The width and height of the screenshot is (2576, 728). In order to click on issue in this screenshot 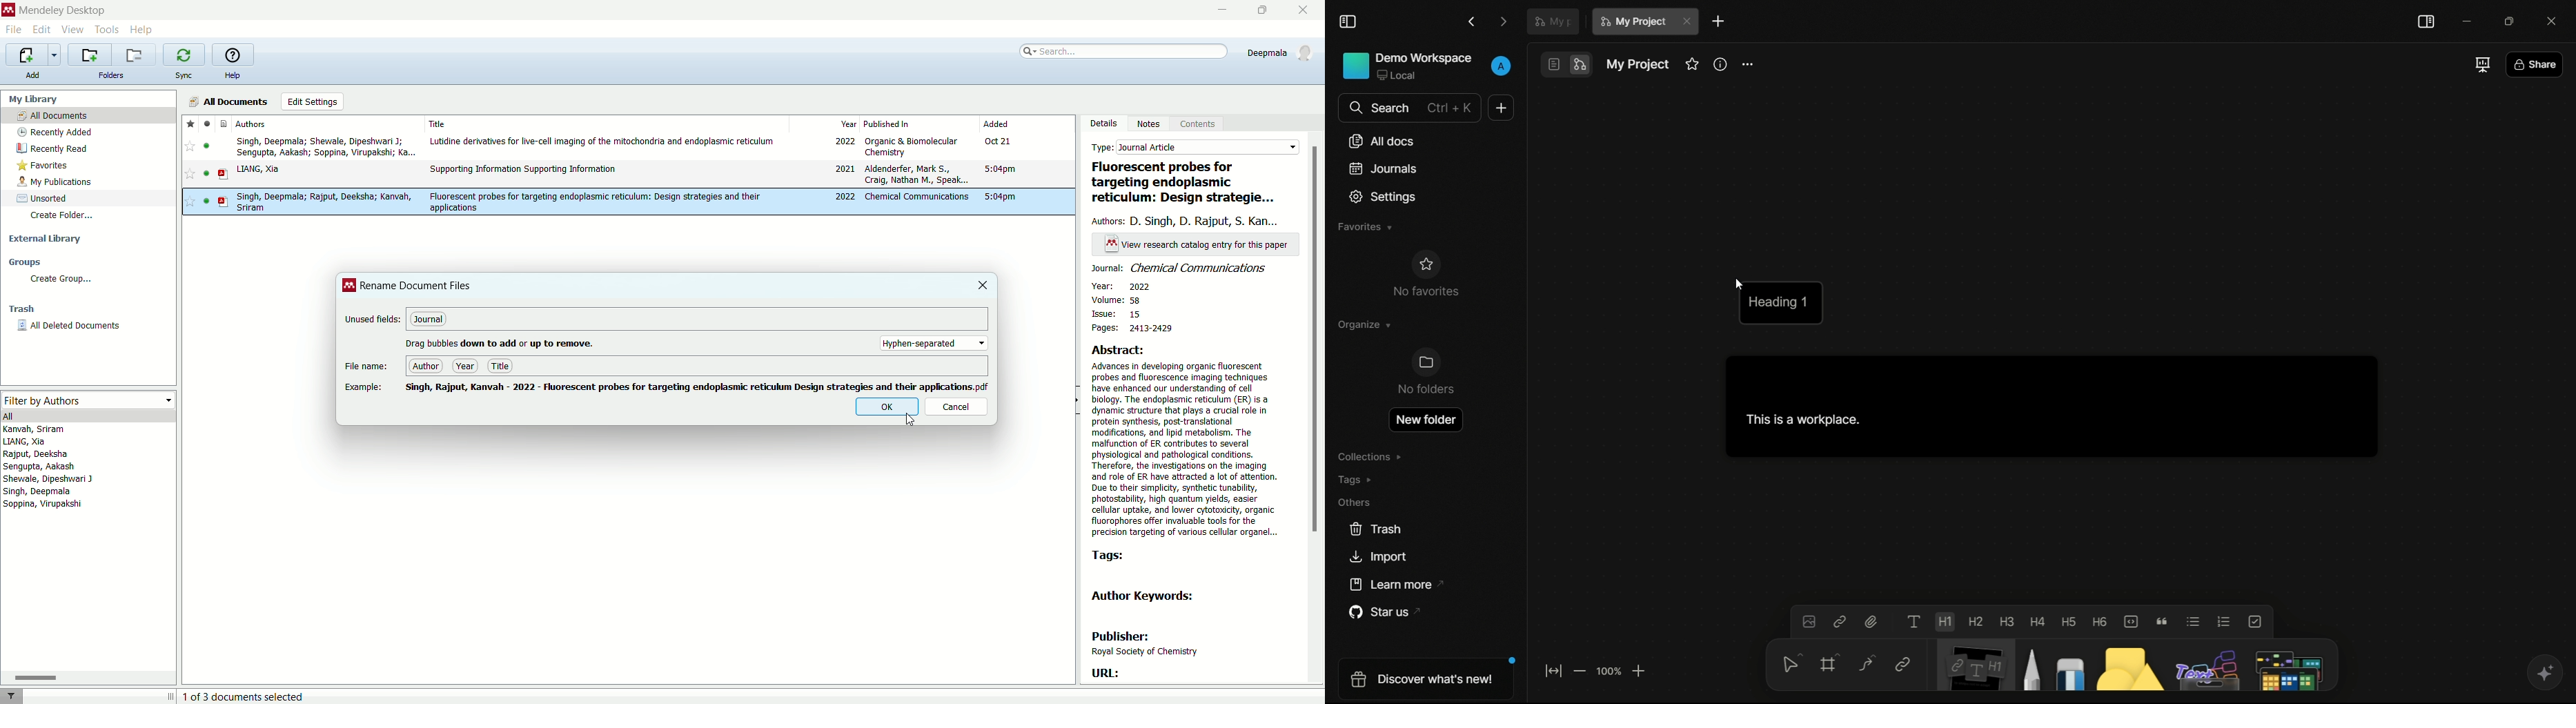, I will do `click(1116, 315)`.